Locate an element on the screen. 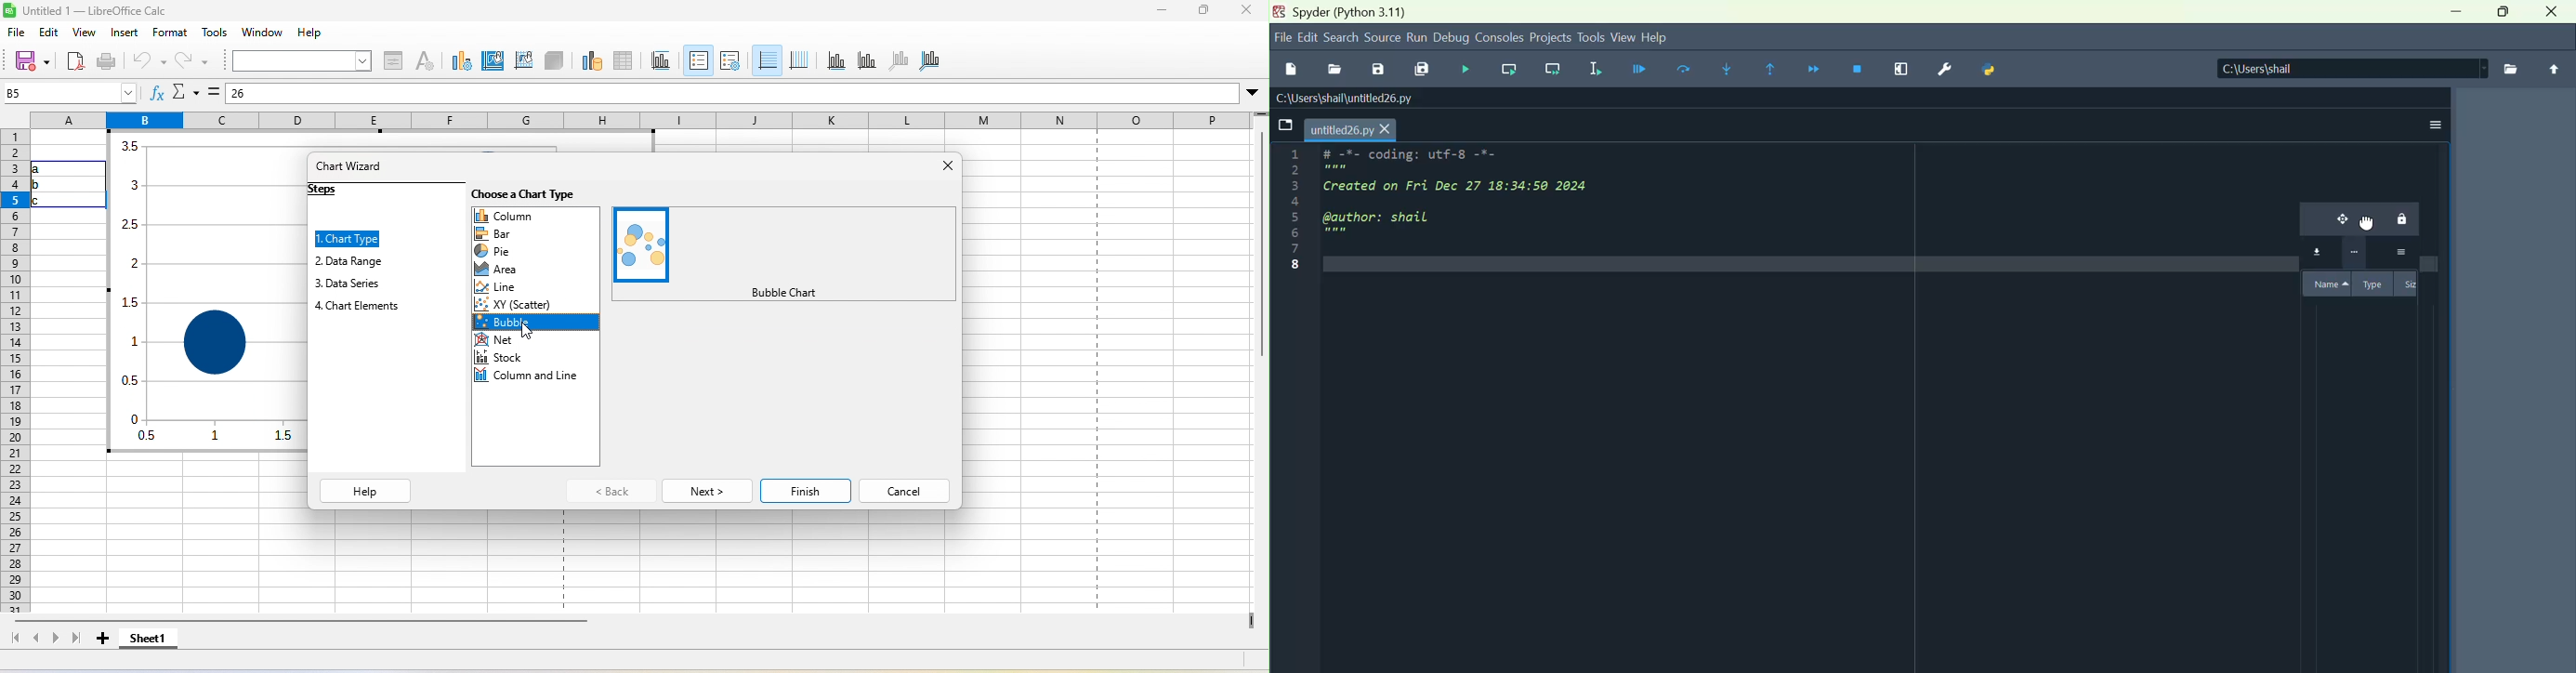  Dropdown is located at coordinates (1254, 93).